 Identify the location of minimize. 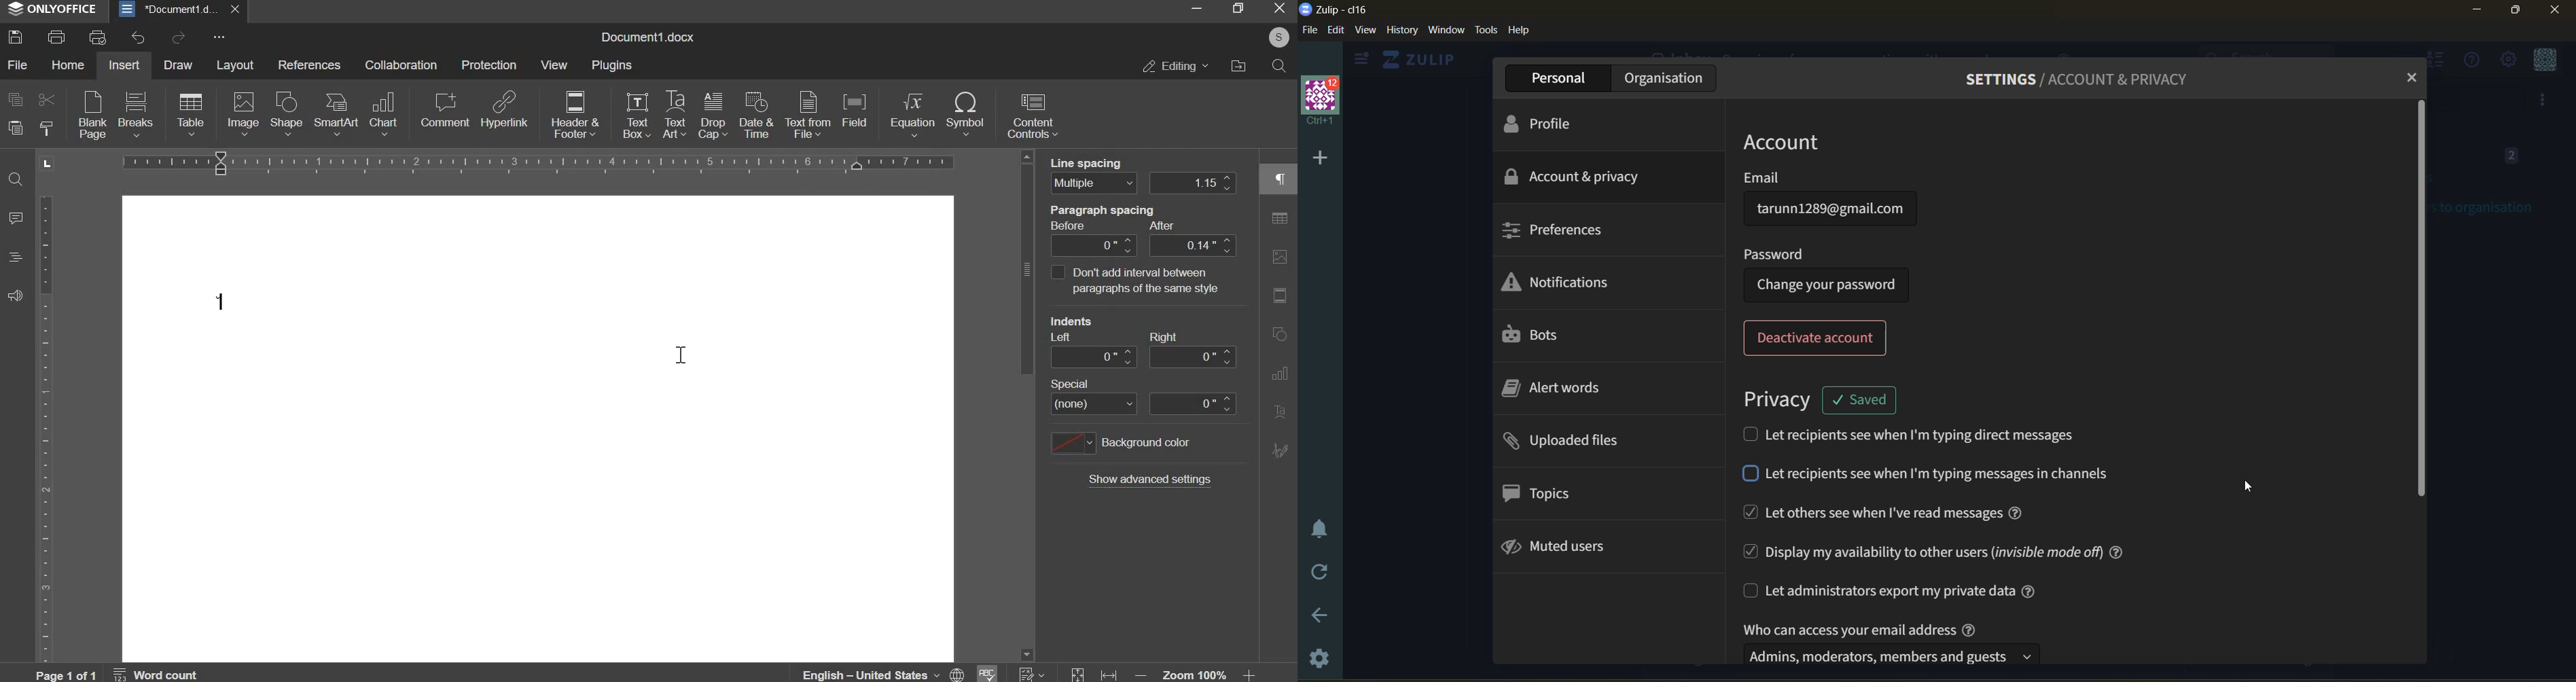
(2479, 12).